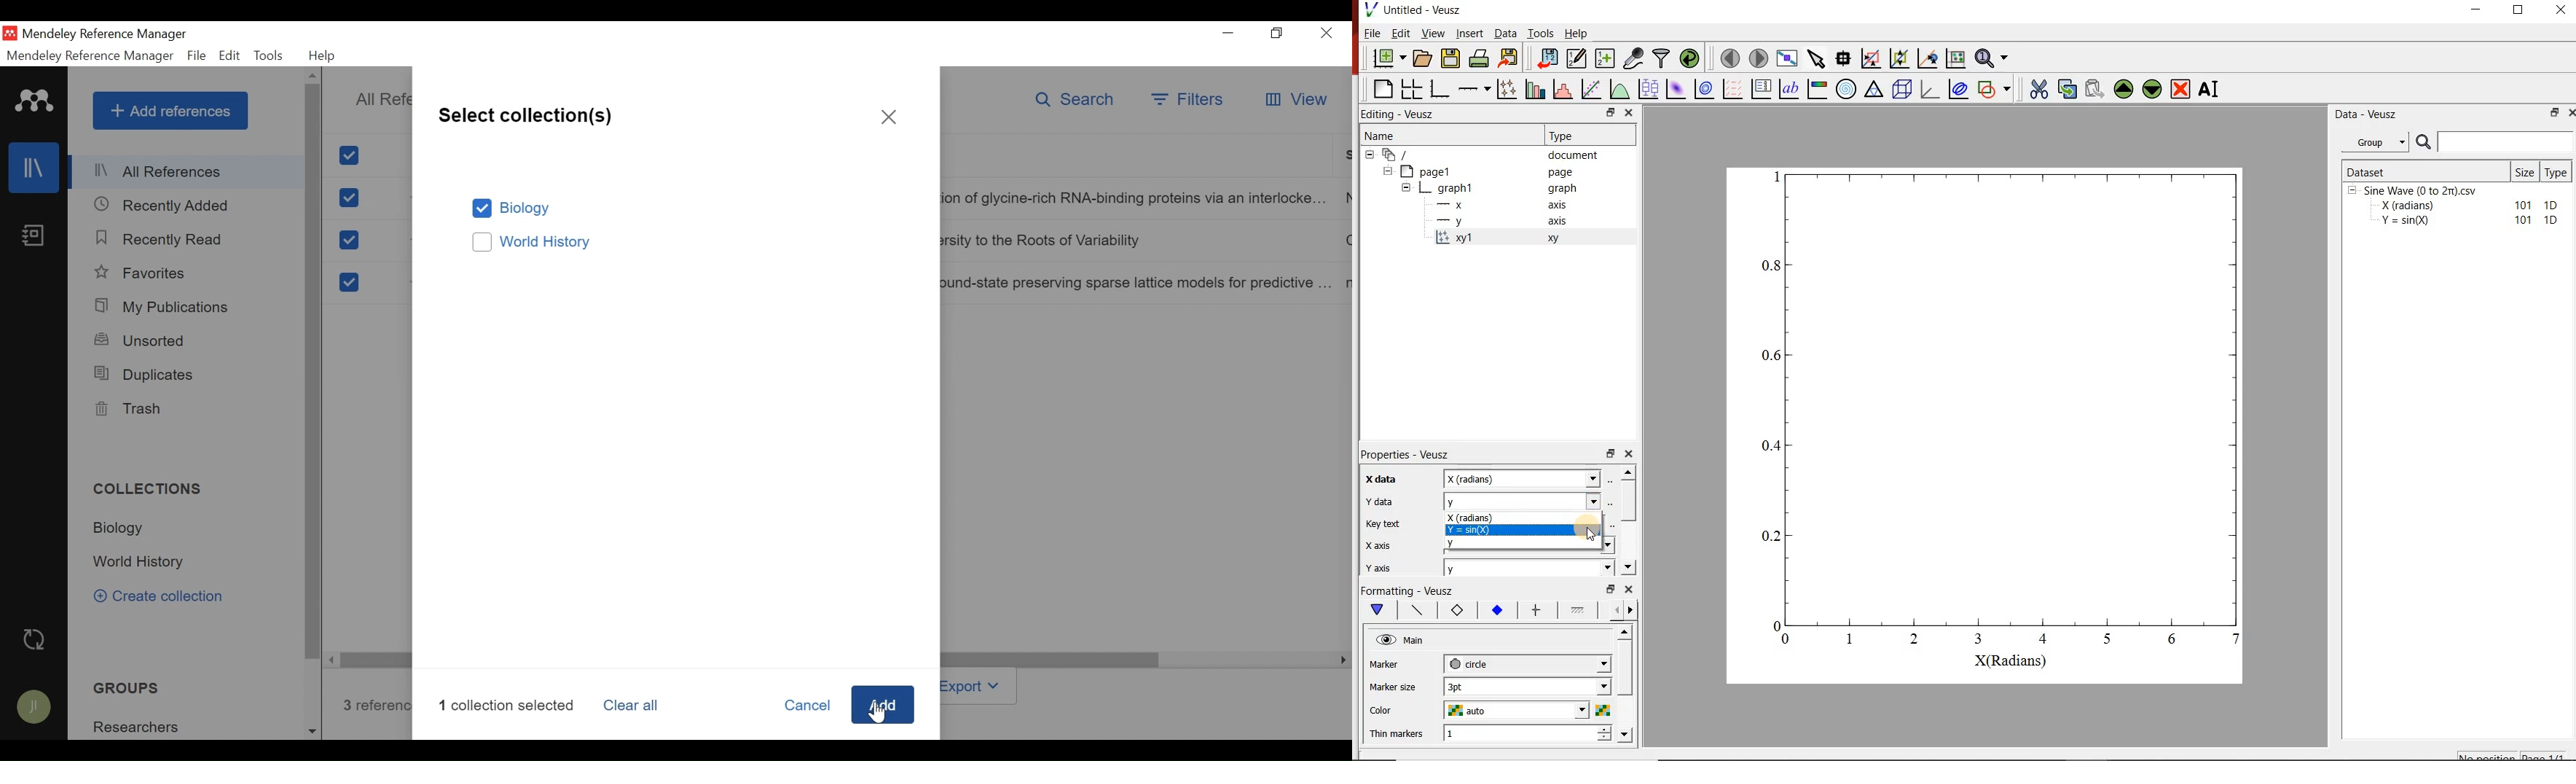  What do you see at coordinates (510, 704) in the screenshot?
I see `number of collections selected` at bounding box center [510, 704].